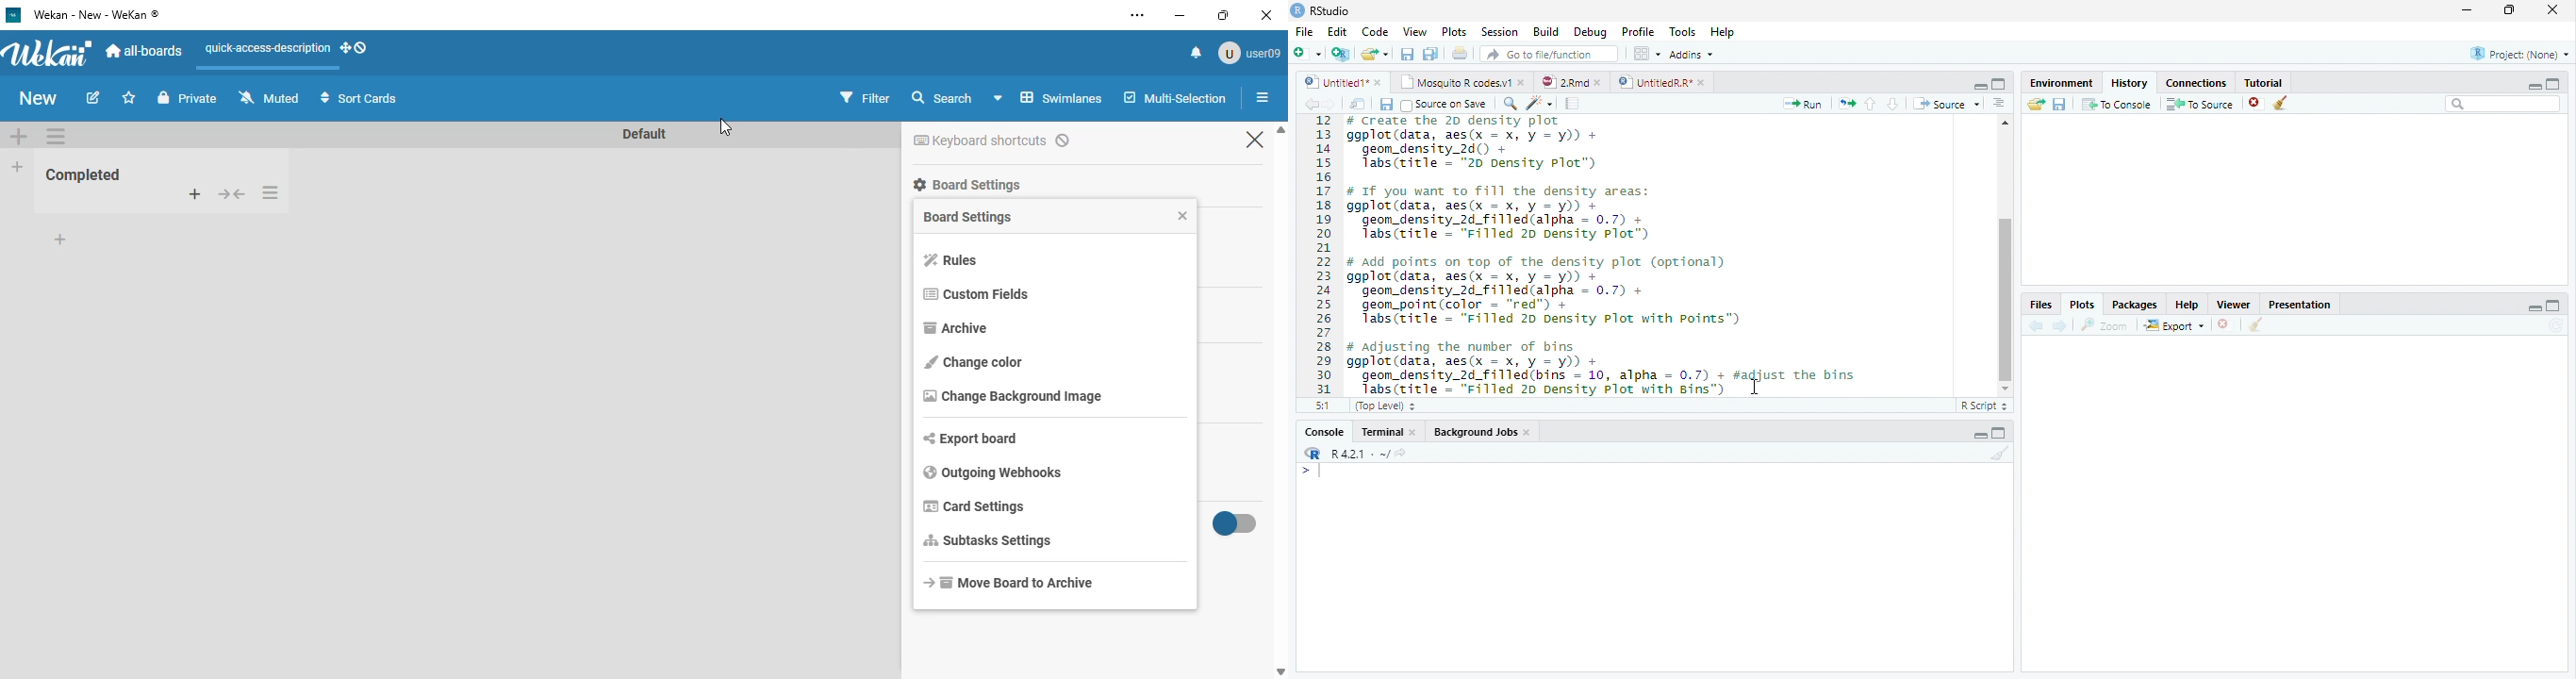  Describe the element at coordinates (2532, 86) in the screenshot. I see `minimize` at that location.